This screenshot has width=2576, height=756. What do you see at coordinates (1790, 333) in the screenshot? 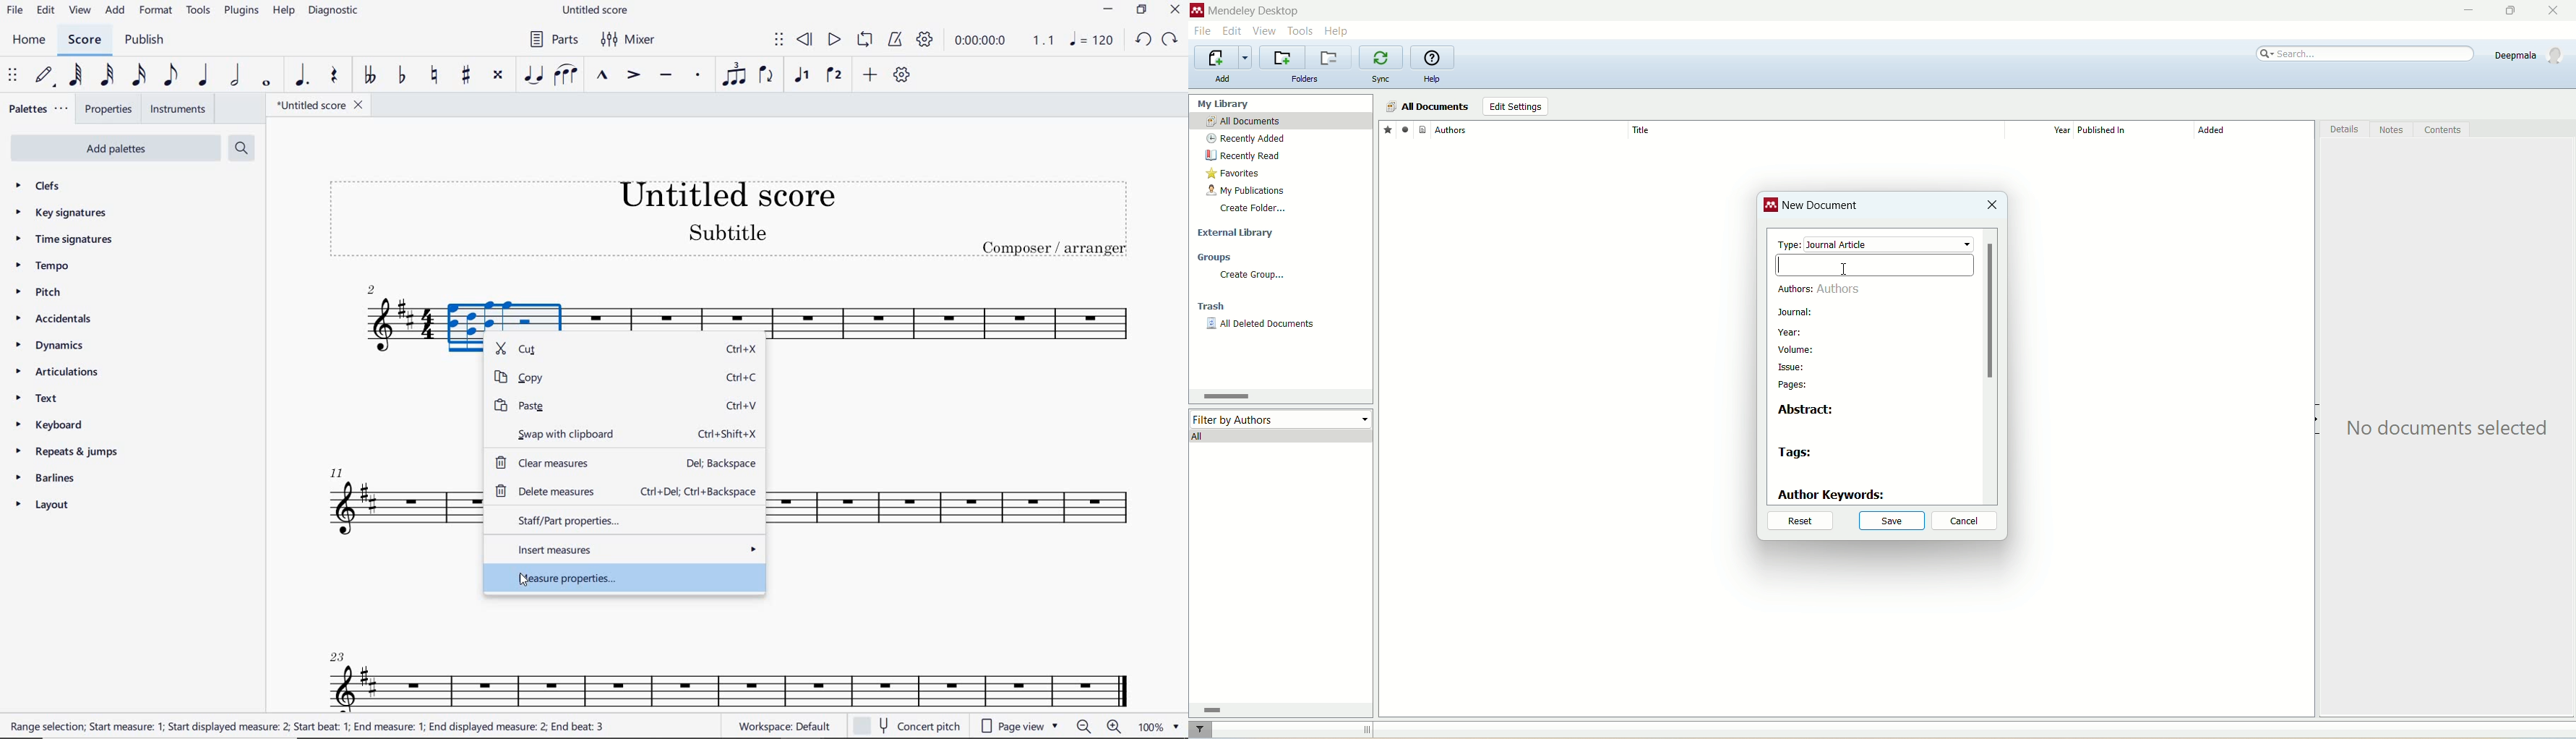
I see `year` at bounding box center [1790, 333].